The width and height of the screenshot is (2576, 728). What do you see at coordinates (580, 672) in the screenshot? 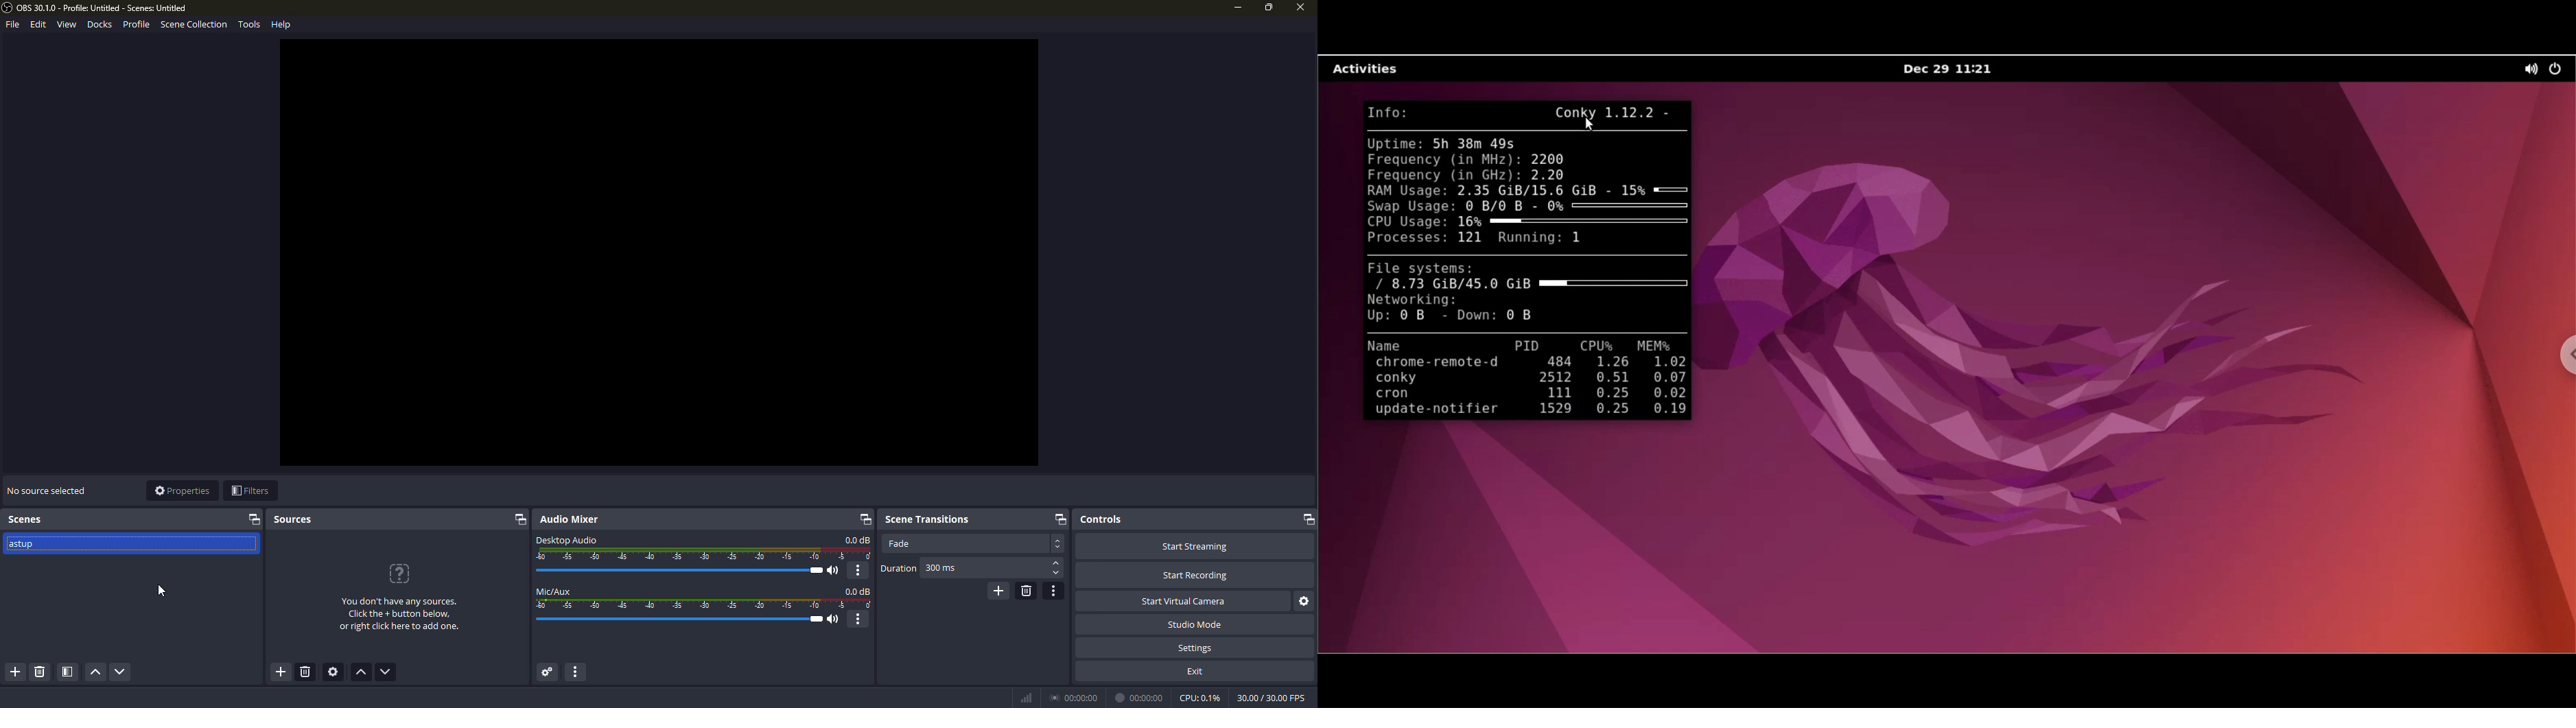
I see `audio mixer menu` at bounding box center [580, 672].